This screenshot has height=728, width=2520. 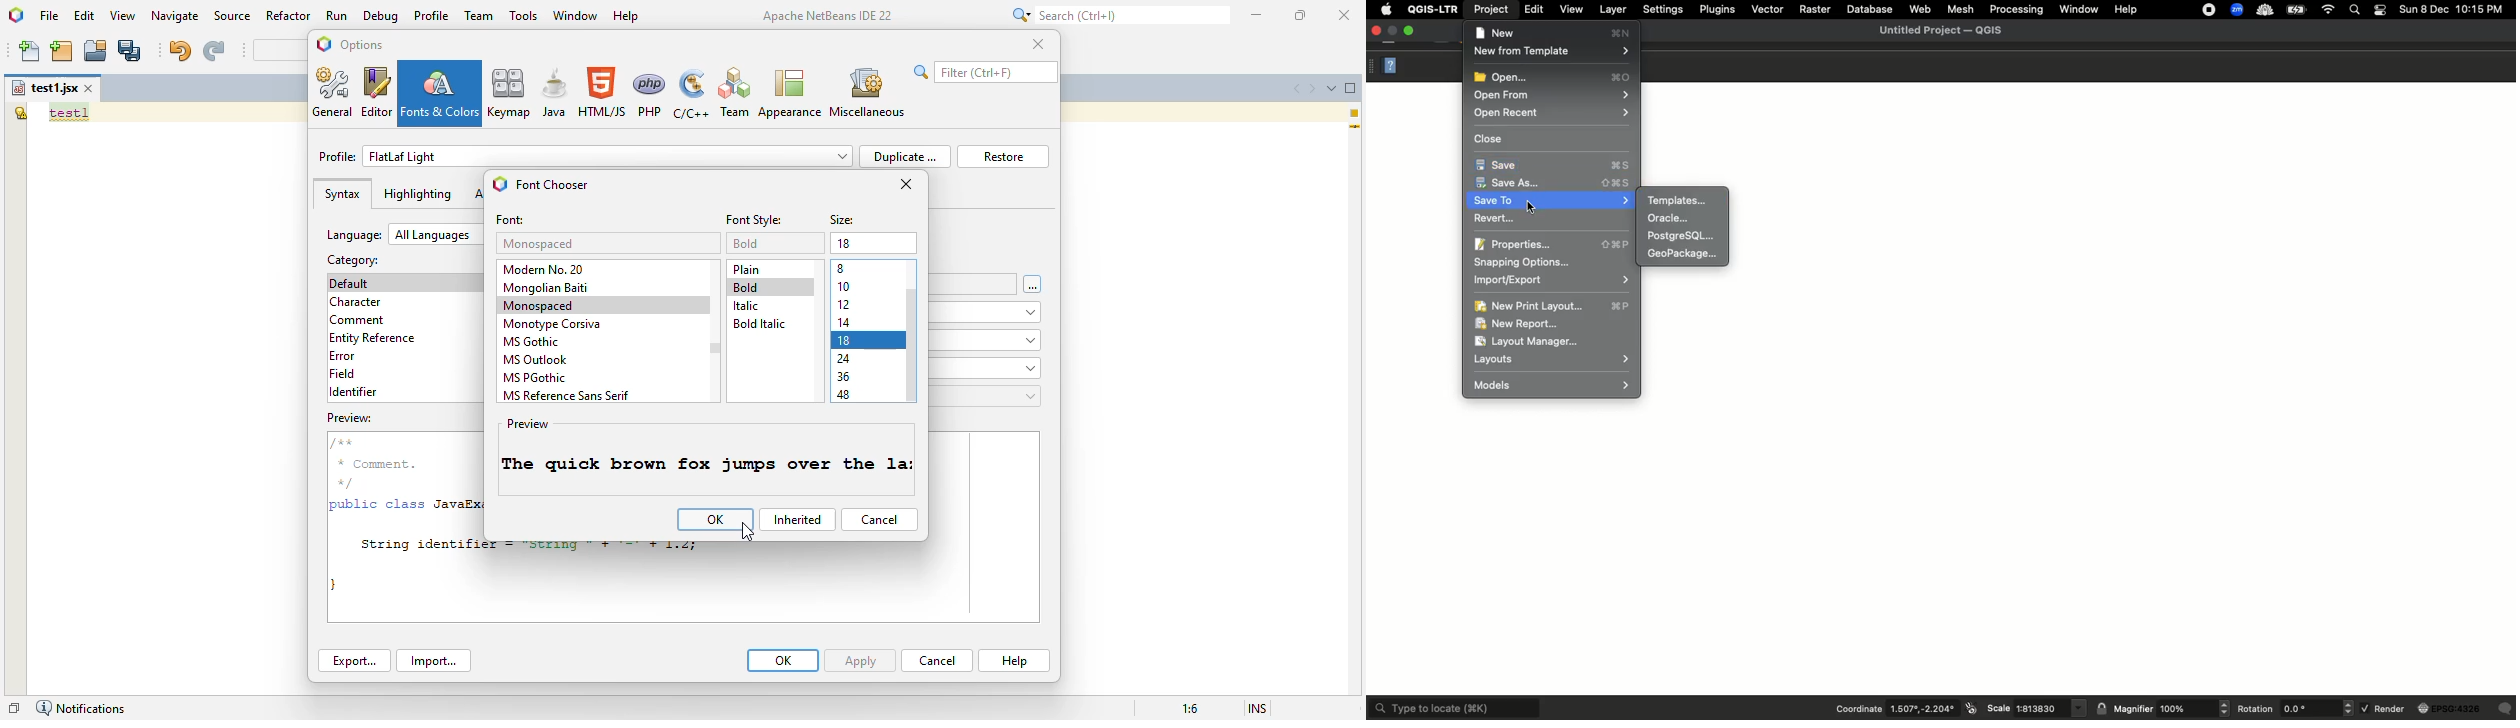 What do you see at coordinates (845, 243) in the screenshot?
I see `14` at bounding box center [845, 243].